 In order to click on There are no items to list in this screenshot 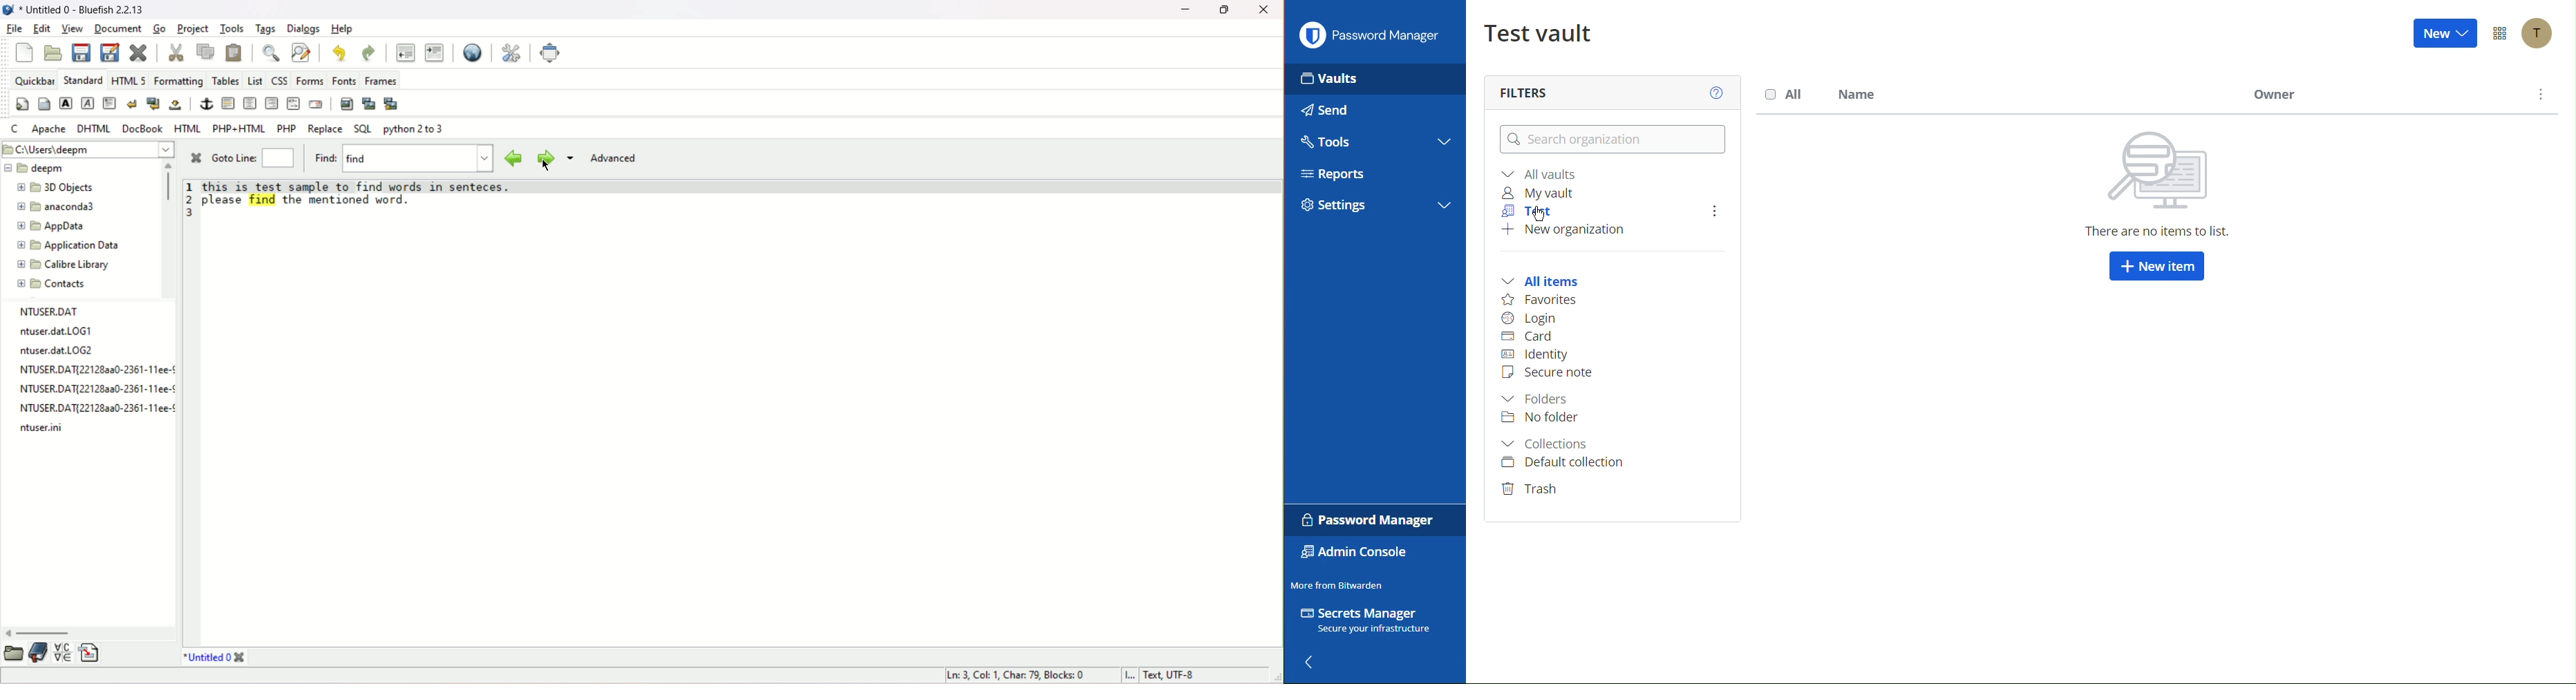, I will do `click(2154, 184)`.